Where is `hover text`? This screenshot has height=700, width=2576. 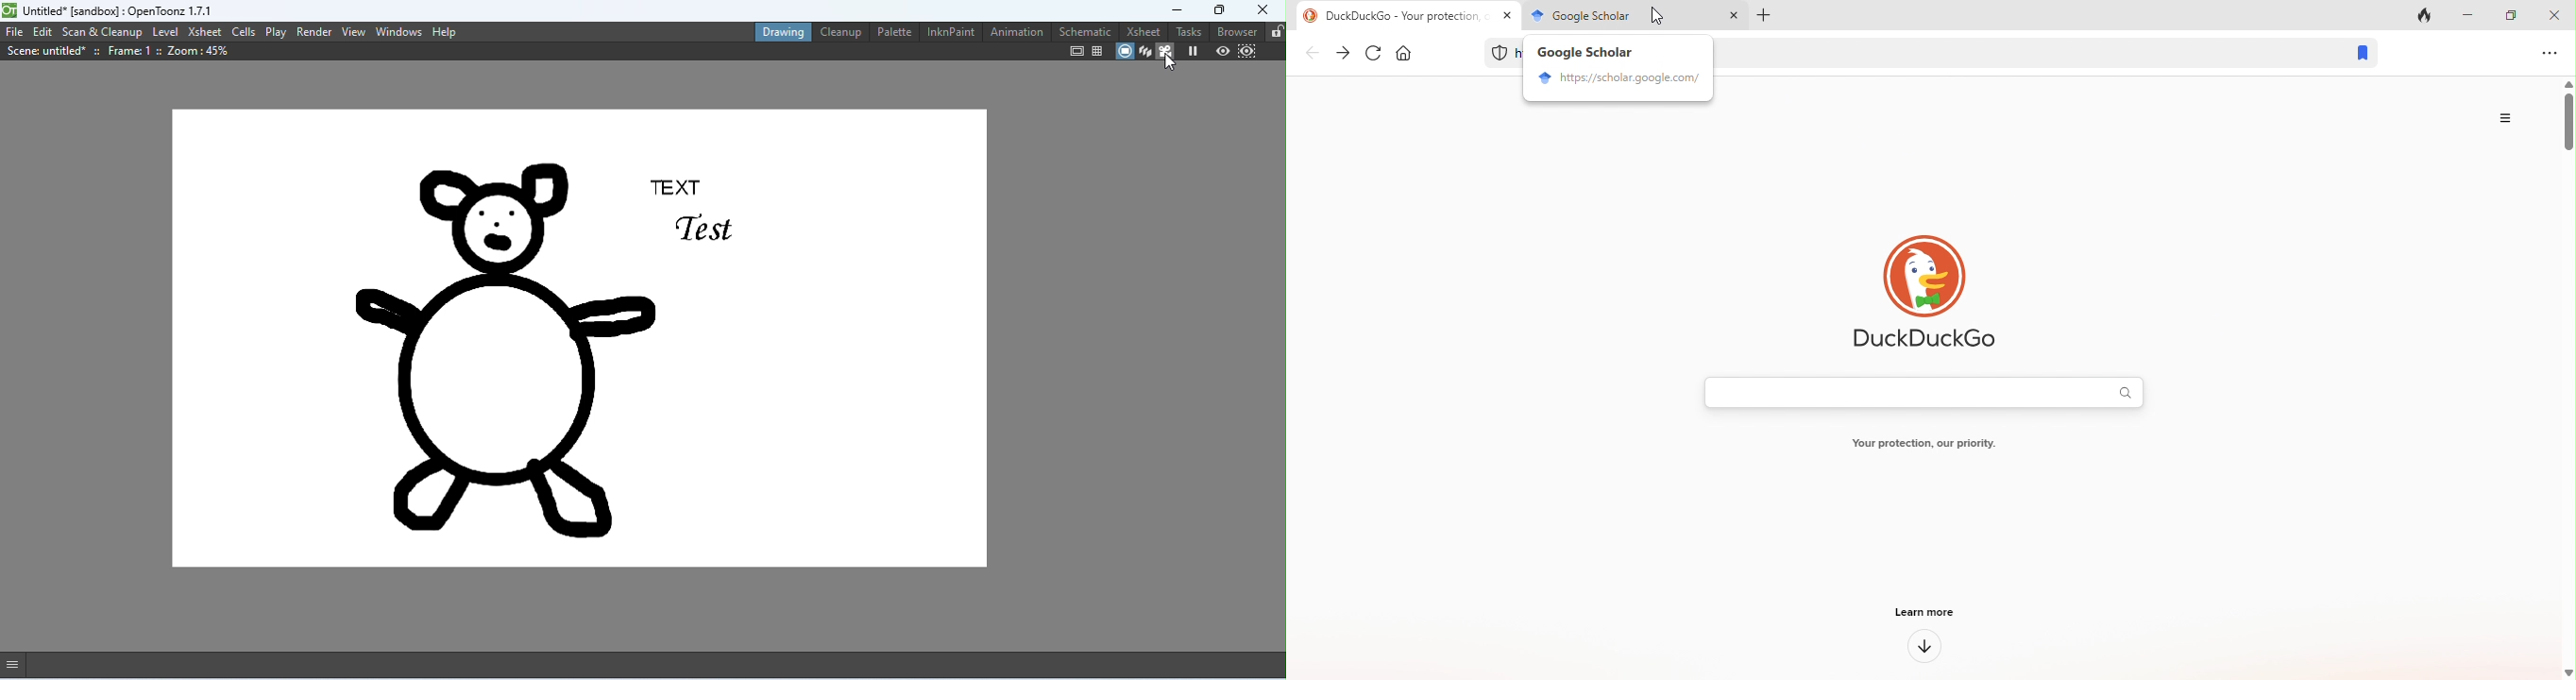 hover text is located at coordinates (1586, 52).